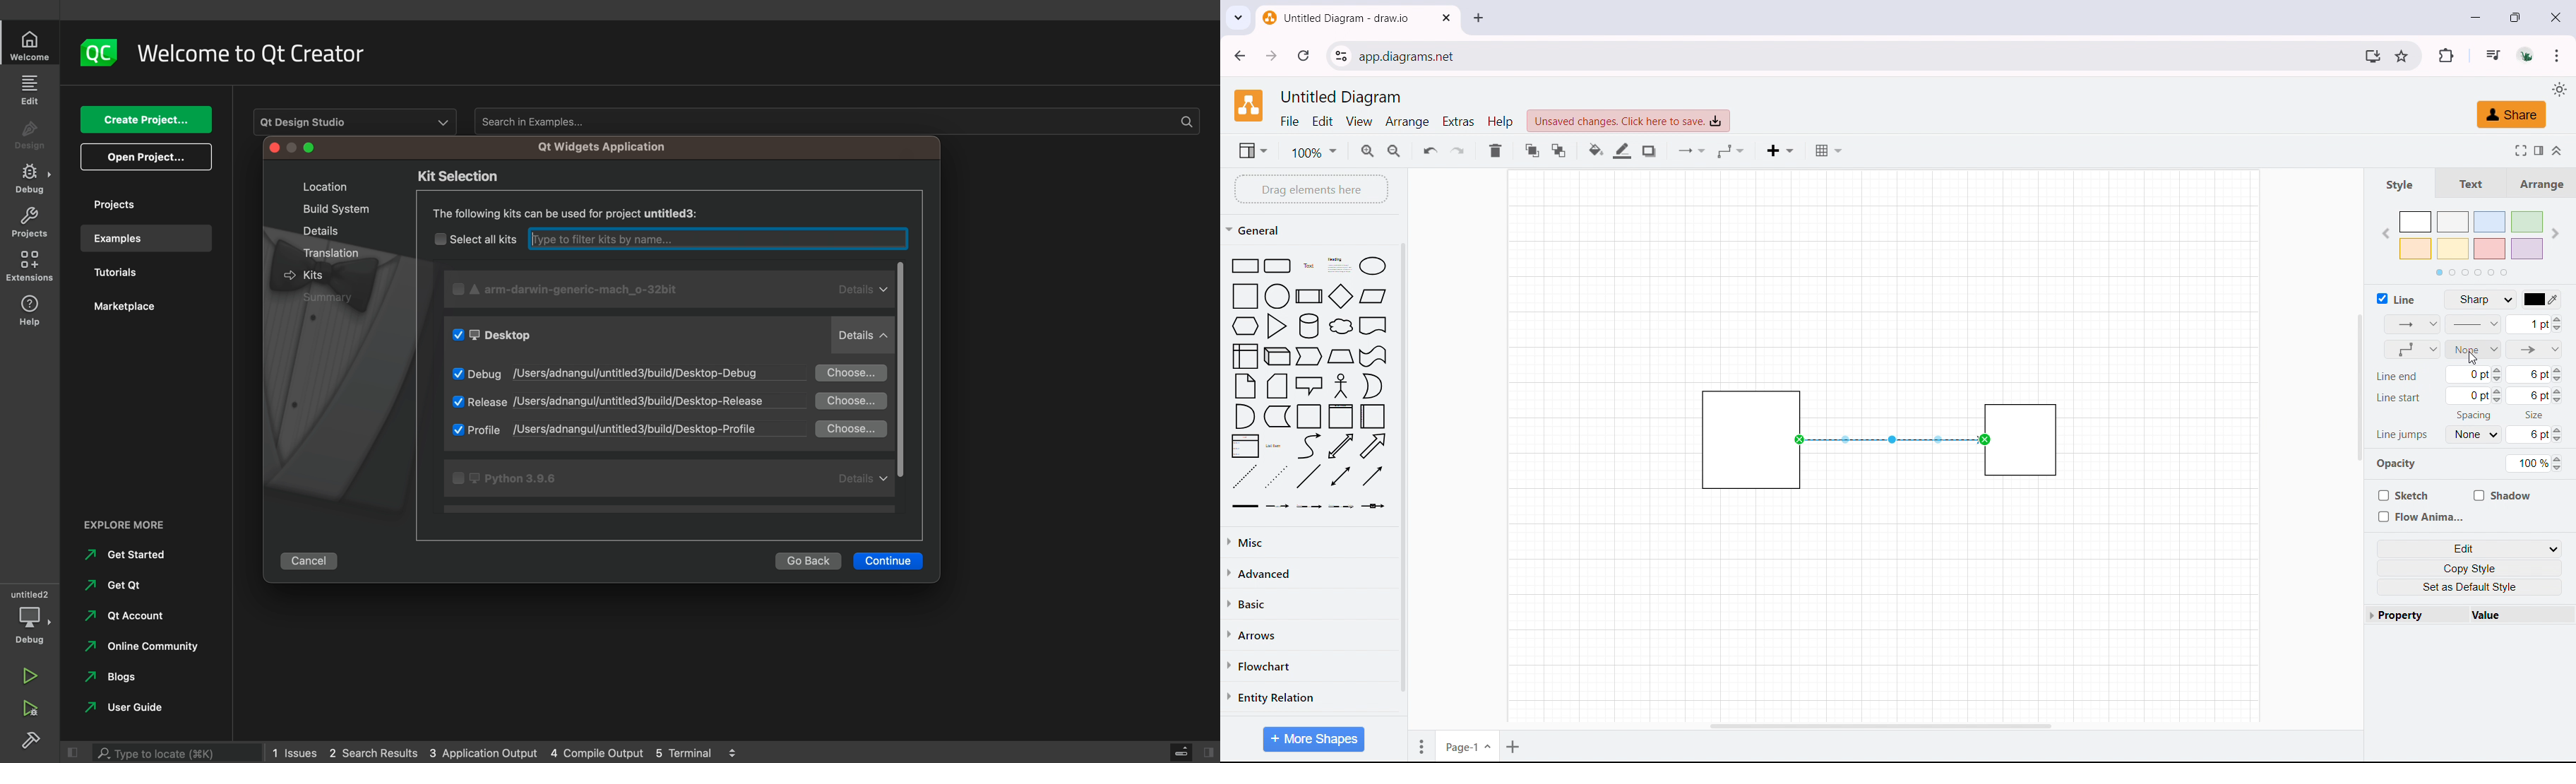 The height and width of the screenshot is (784, 2576). Describe the element at coordinates (1252, 150) in the screenshot. I see `view` at that location.